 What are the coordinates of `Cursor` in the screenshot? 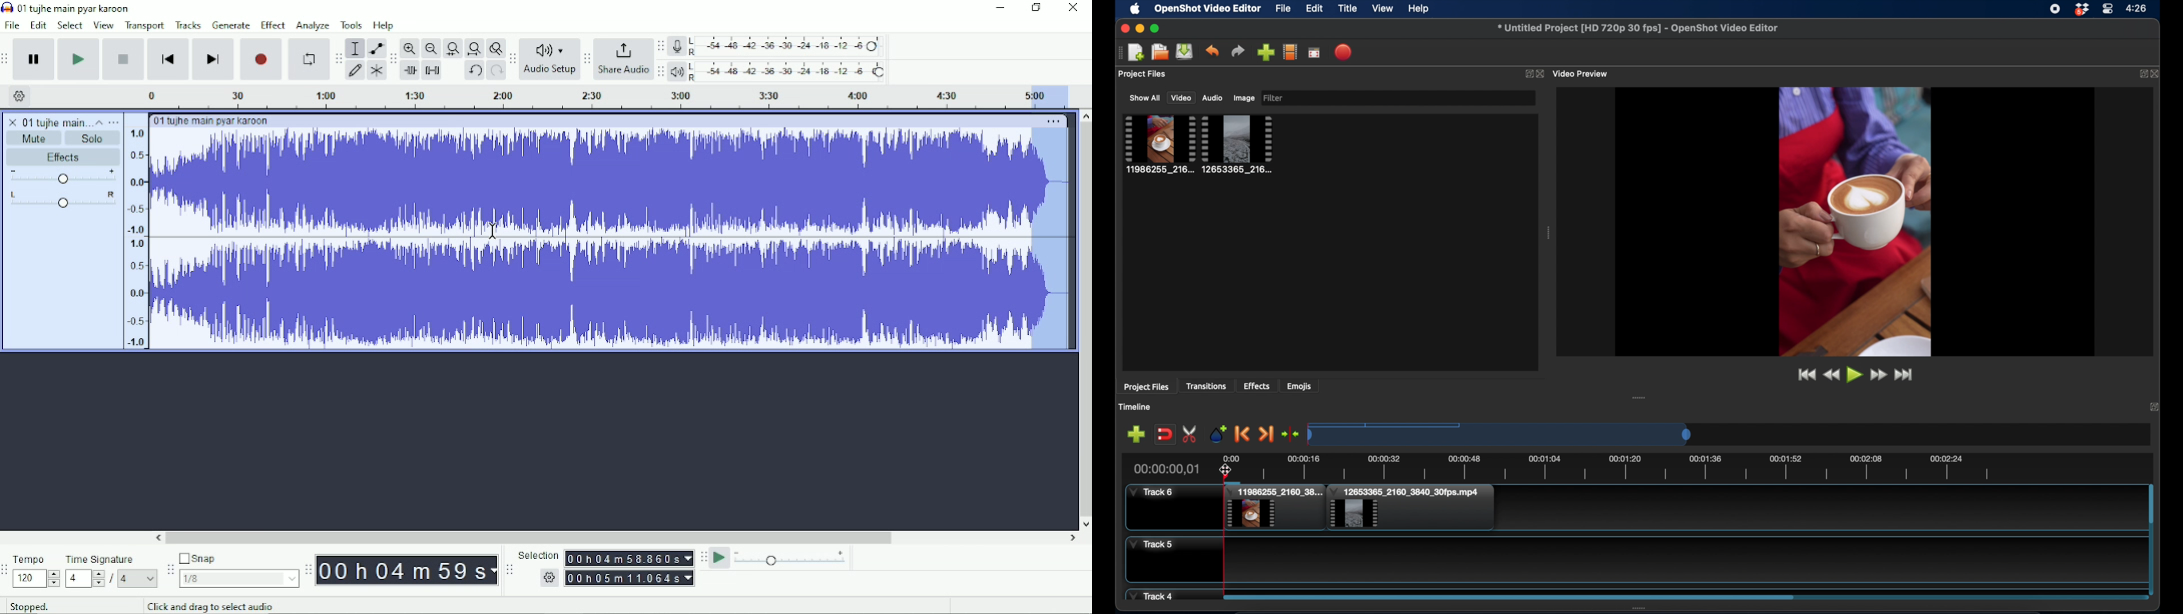 It's located at (493, 231).